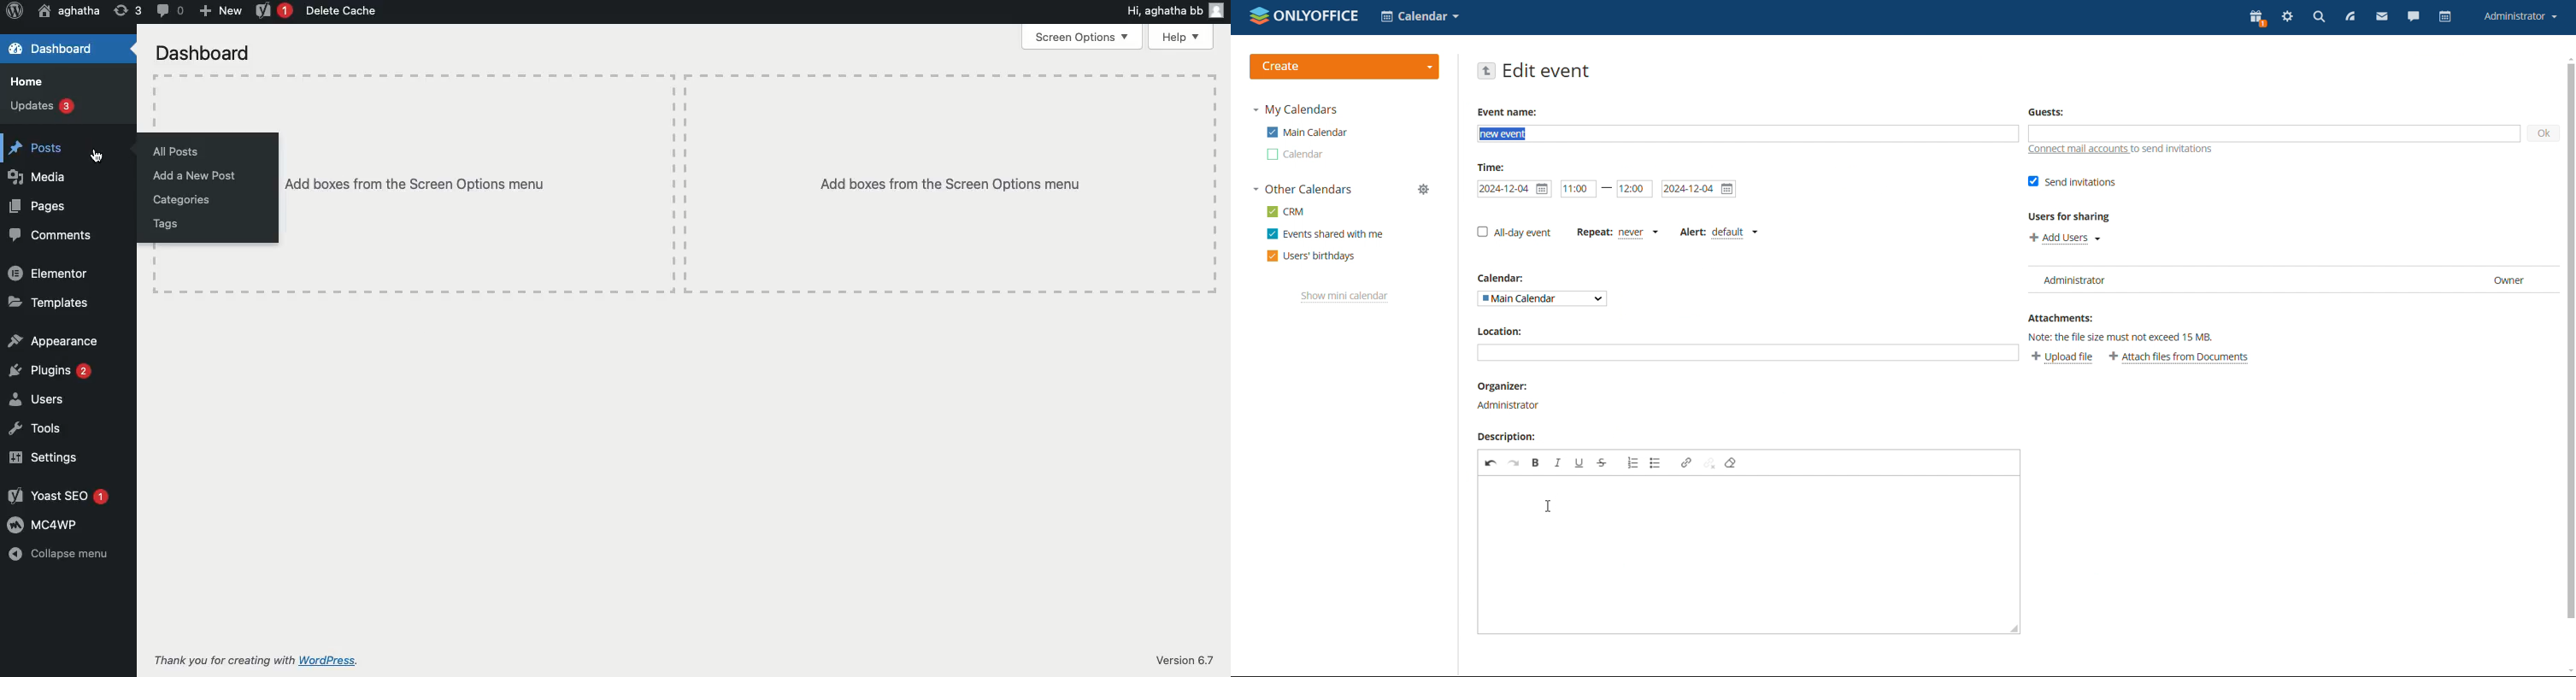 The height and width of the screenshot is (700, 2576). Describe the element at coordinates (1602, 462) in the screenshot. I see `strikethrough` at that location.